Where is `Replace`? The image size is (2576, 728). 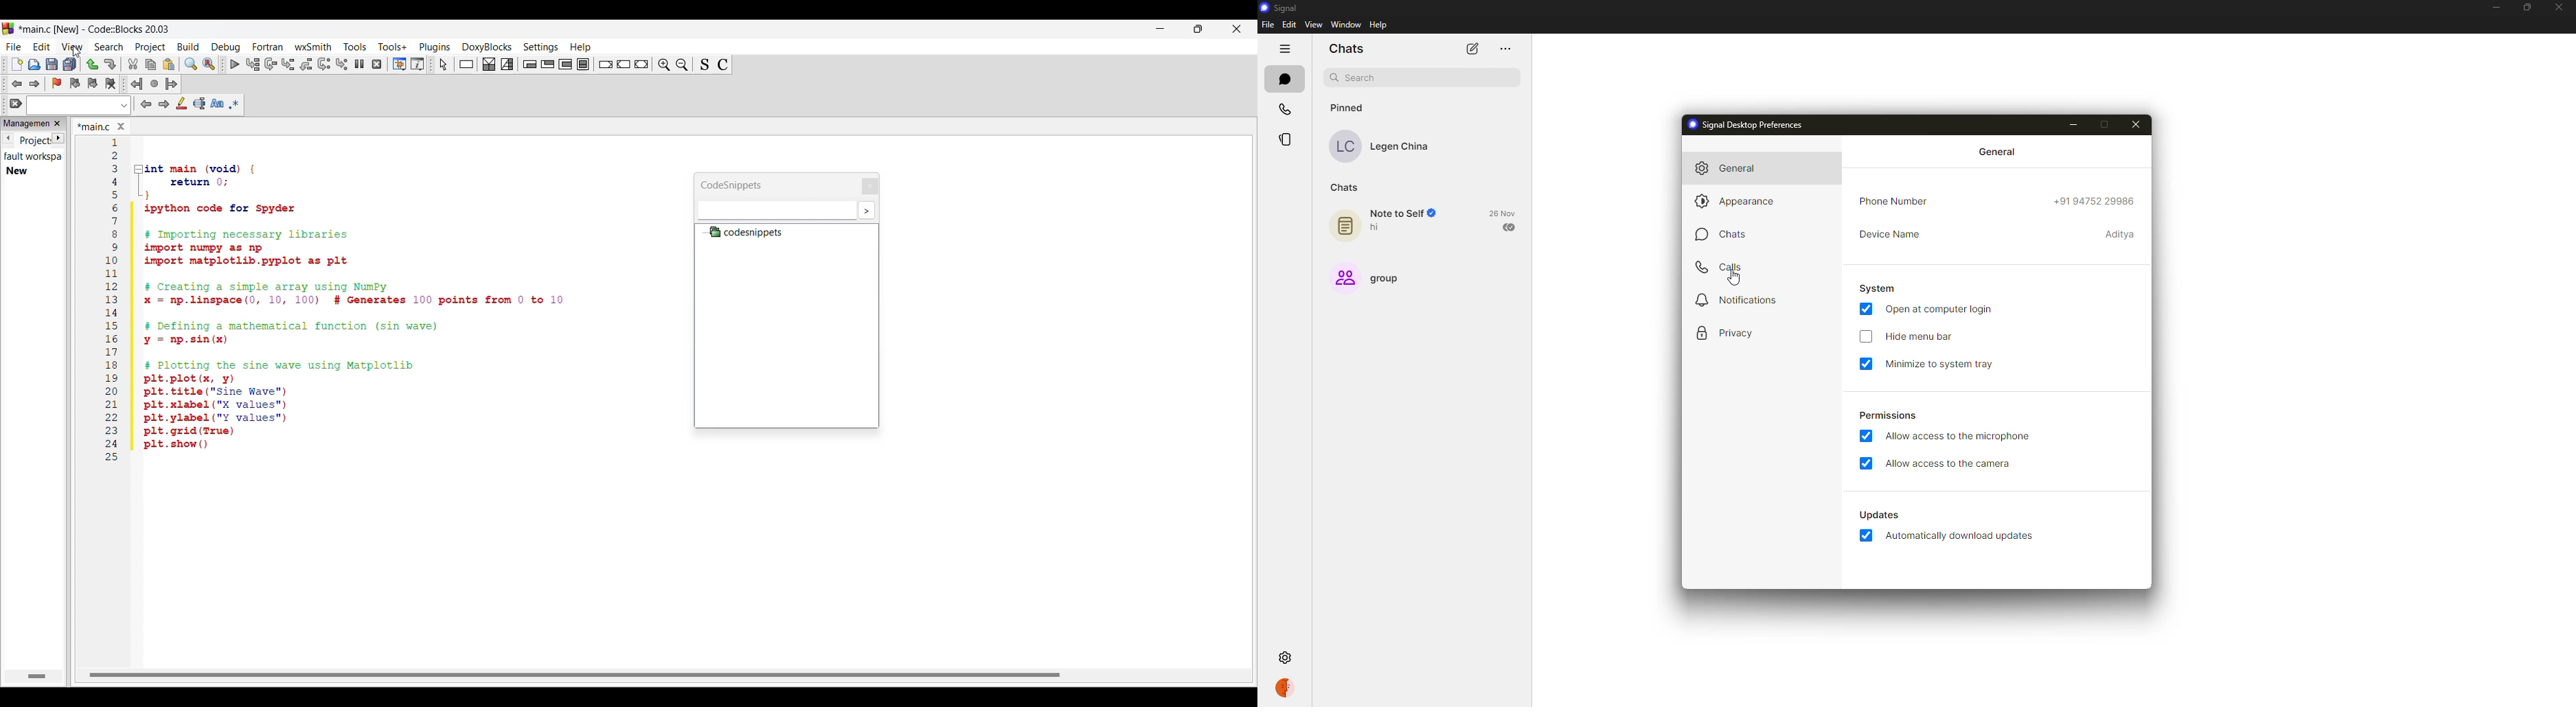
Replace is located at coordinates (209, 64).